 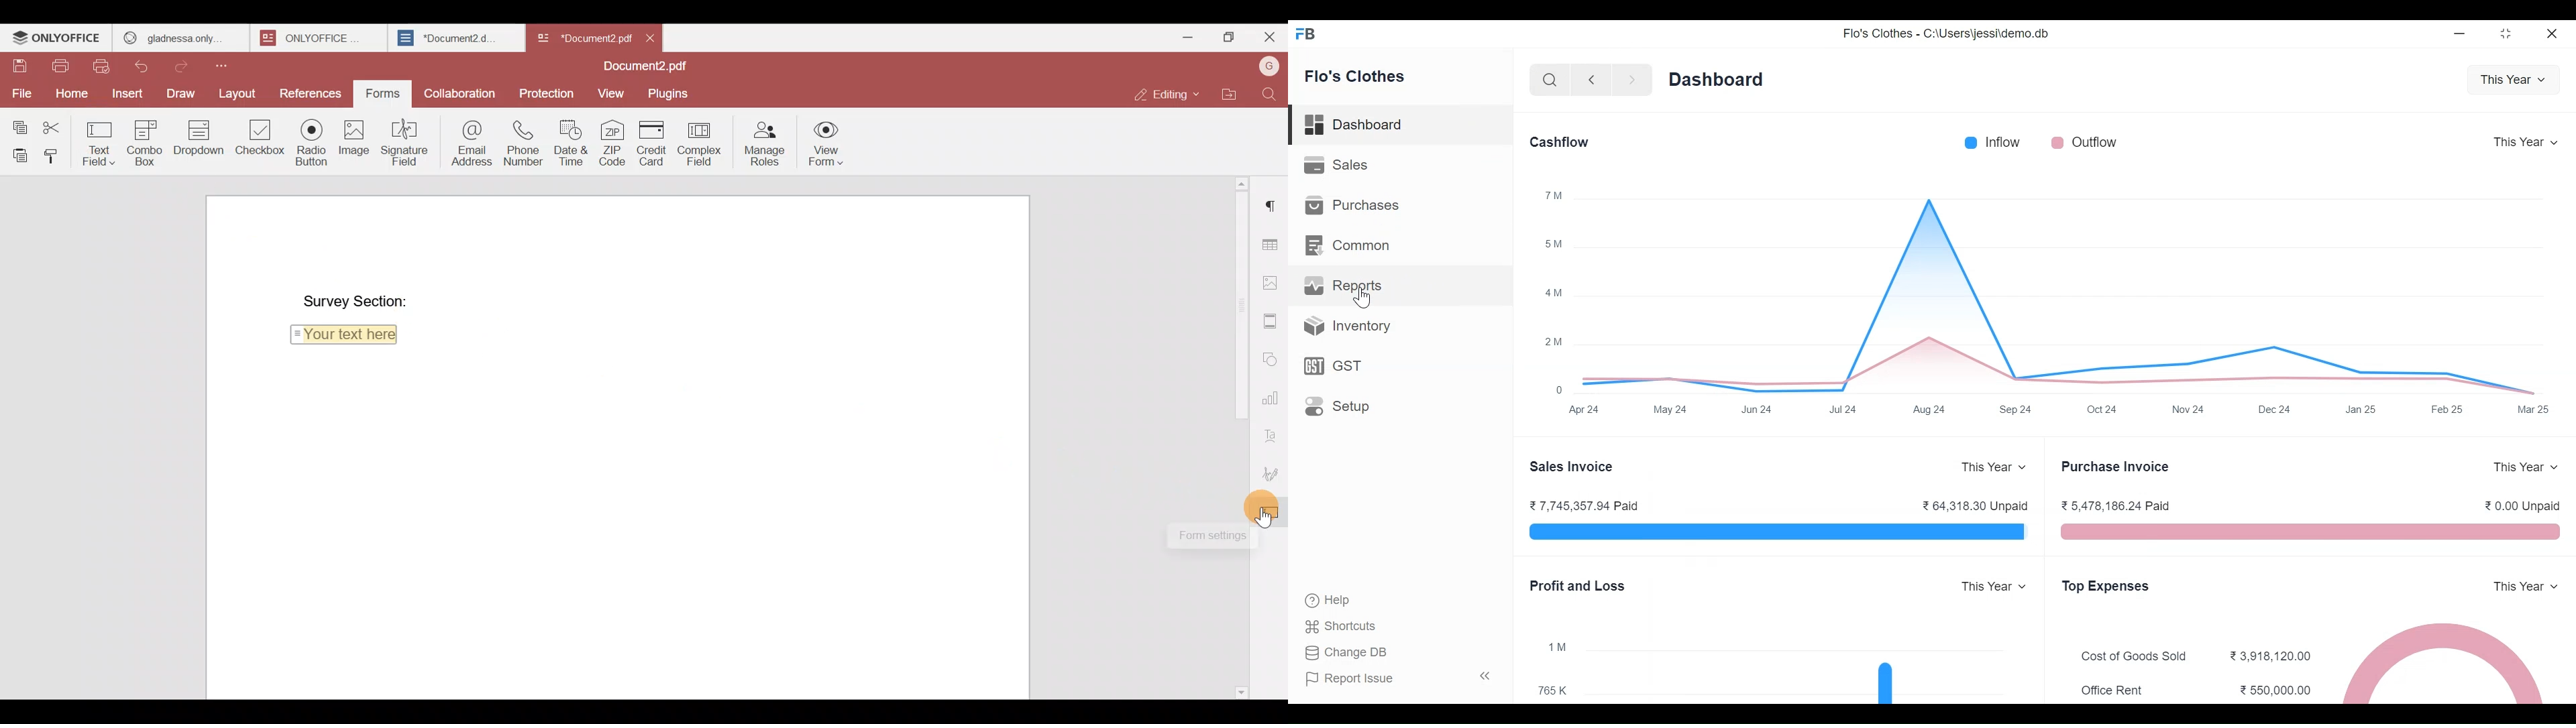 What do you see at coordinates (1272, 279) in the screenshot?
I see `Image settings` at bounding box center [1272, 279].